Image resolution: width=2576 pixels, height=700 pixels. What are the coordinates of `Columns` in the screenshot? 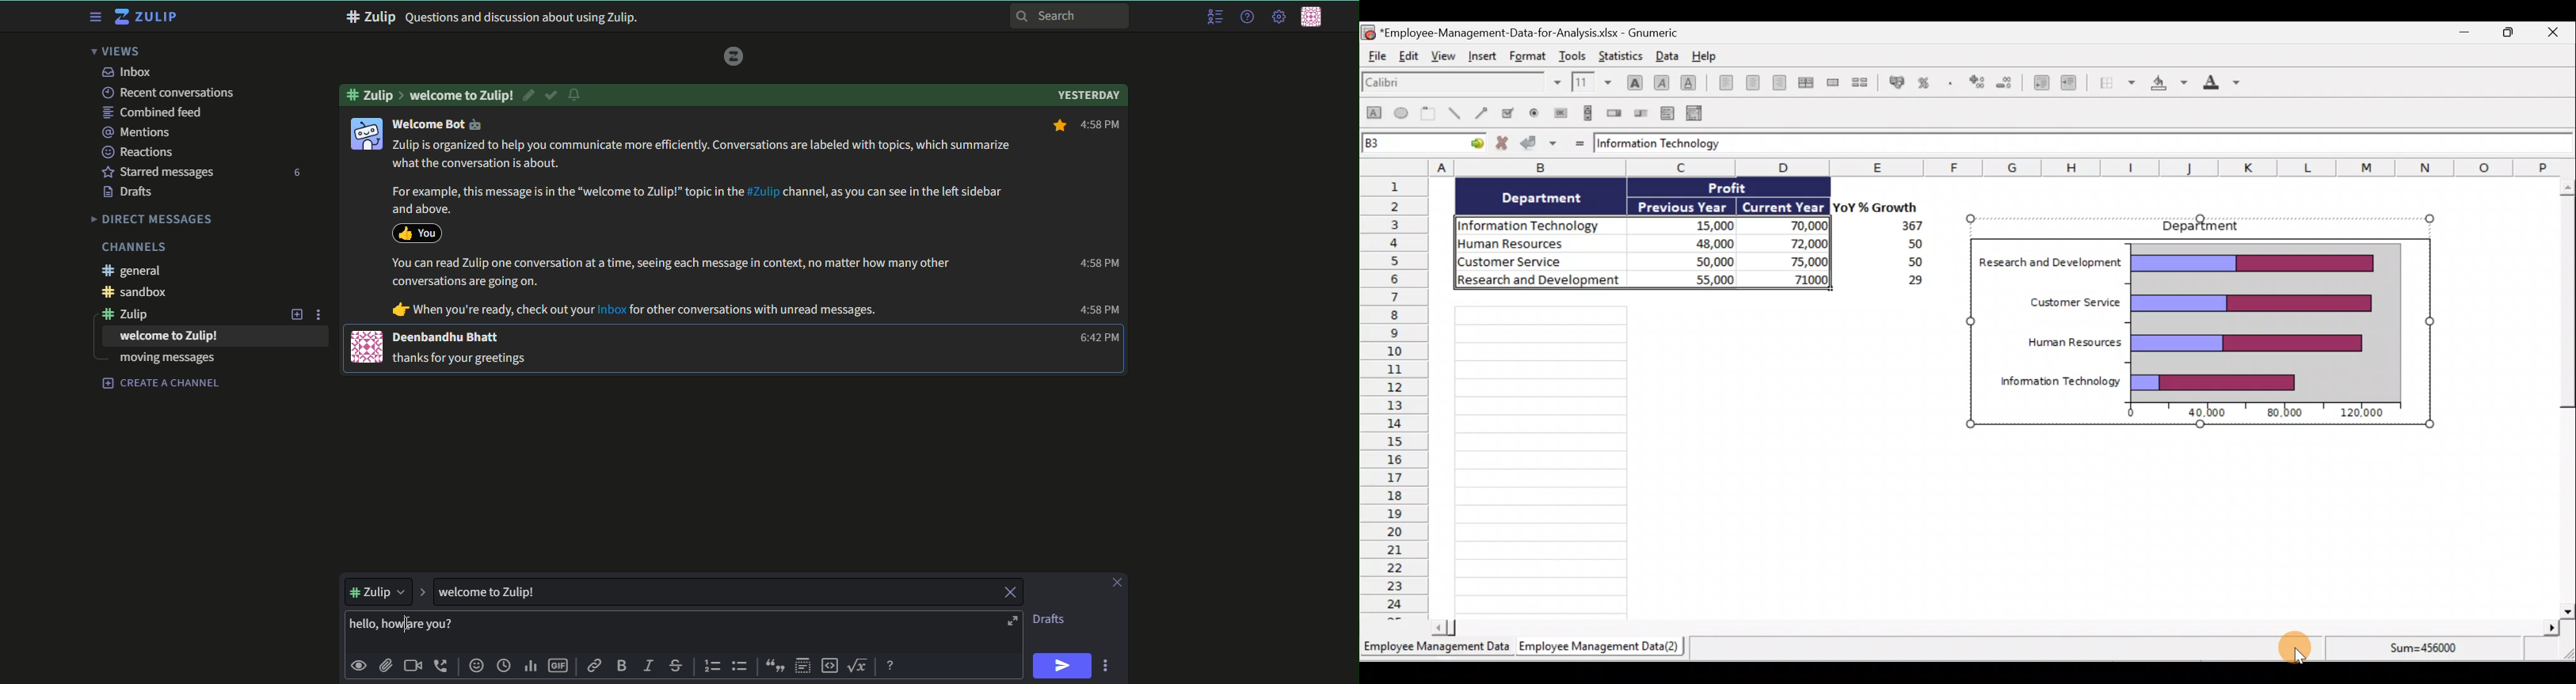 It's located at (1958, 168).